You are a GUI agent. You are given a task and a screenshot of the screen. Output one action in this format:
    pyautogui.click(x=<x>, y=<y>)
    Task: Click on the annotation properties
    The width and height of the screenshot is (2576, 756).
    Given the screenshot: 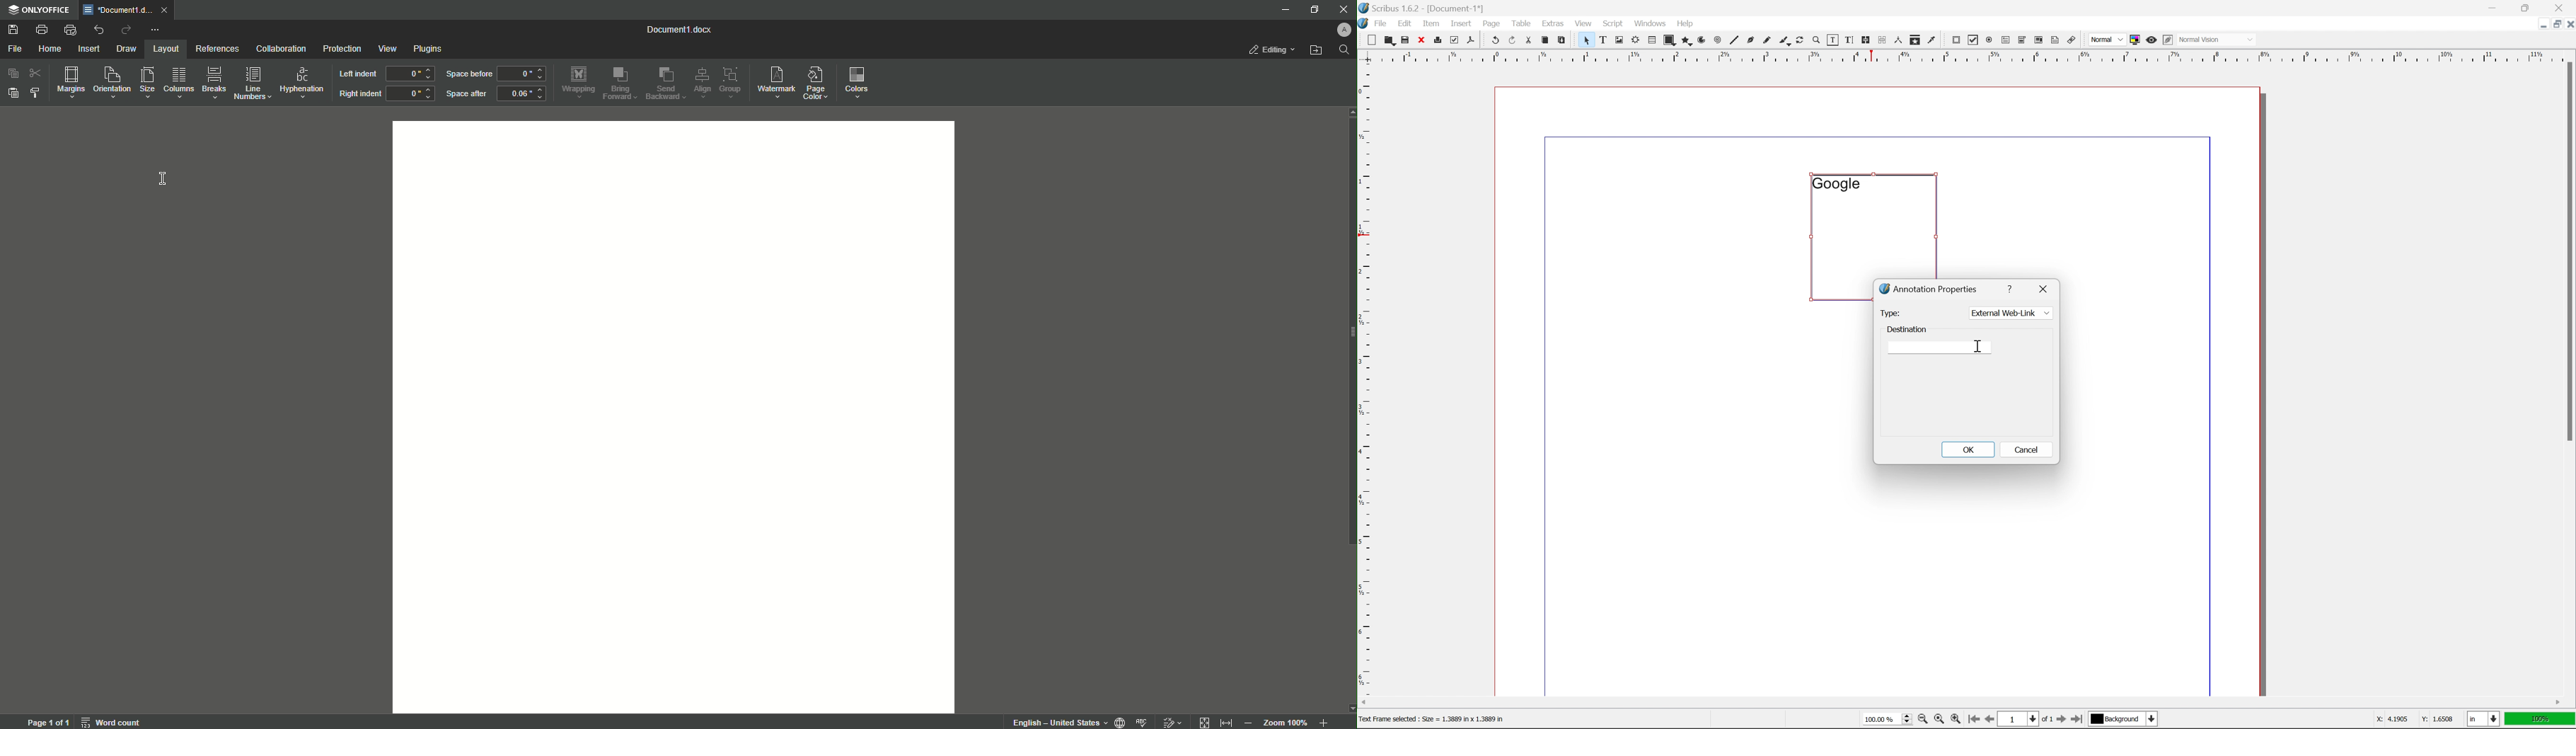 What is the action you would take?
    pyautogui.click(x=1929, y=288)
    